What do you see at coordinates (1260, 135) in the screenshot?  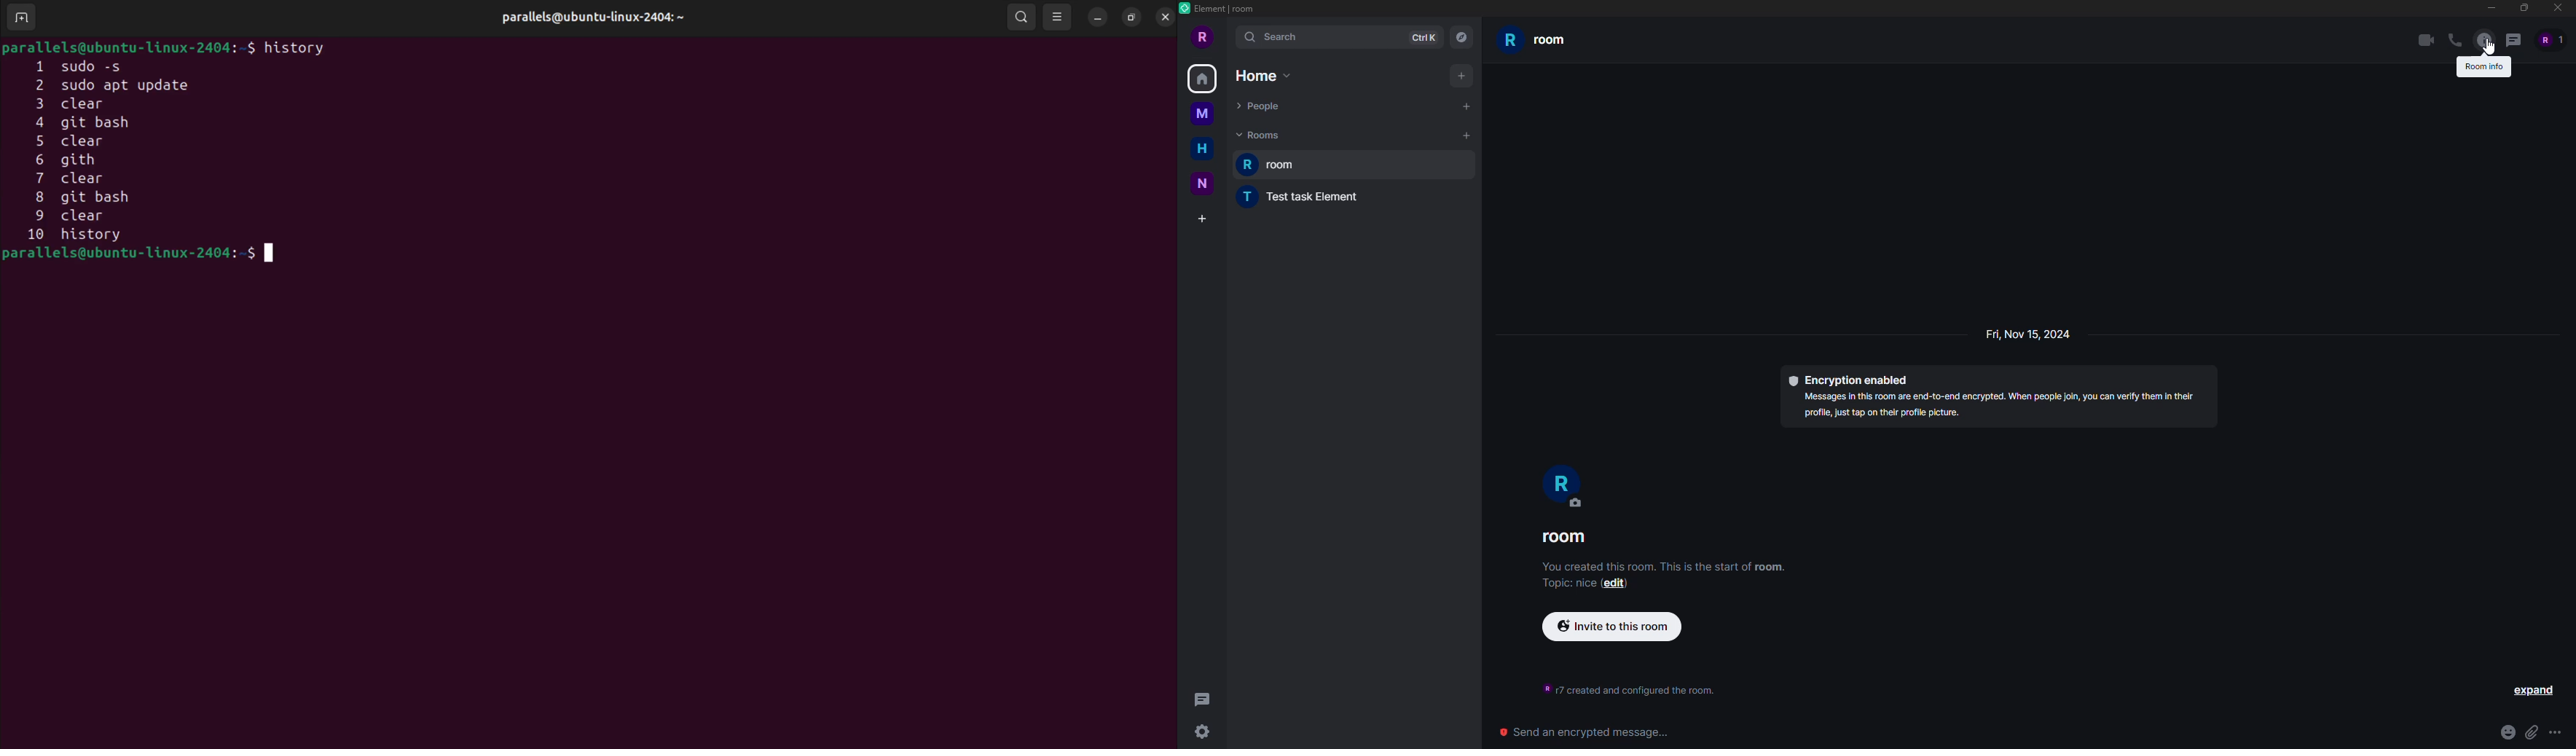 I see `rooms` at bounding box center [1260, 135].